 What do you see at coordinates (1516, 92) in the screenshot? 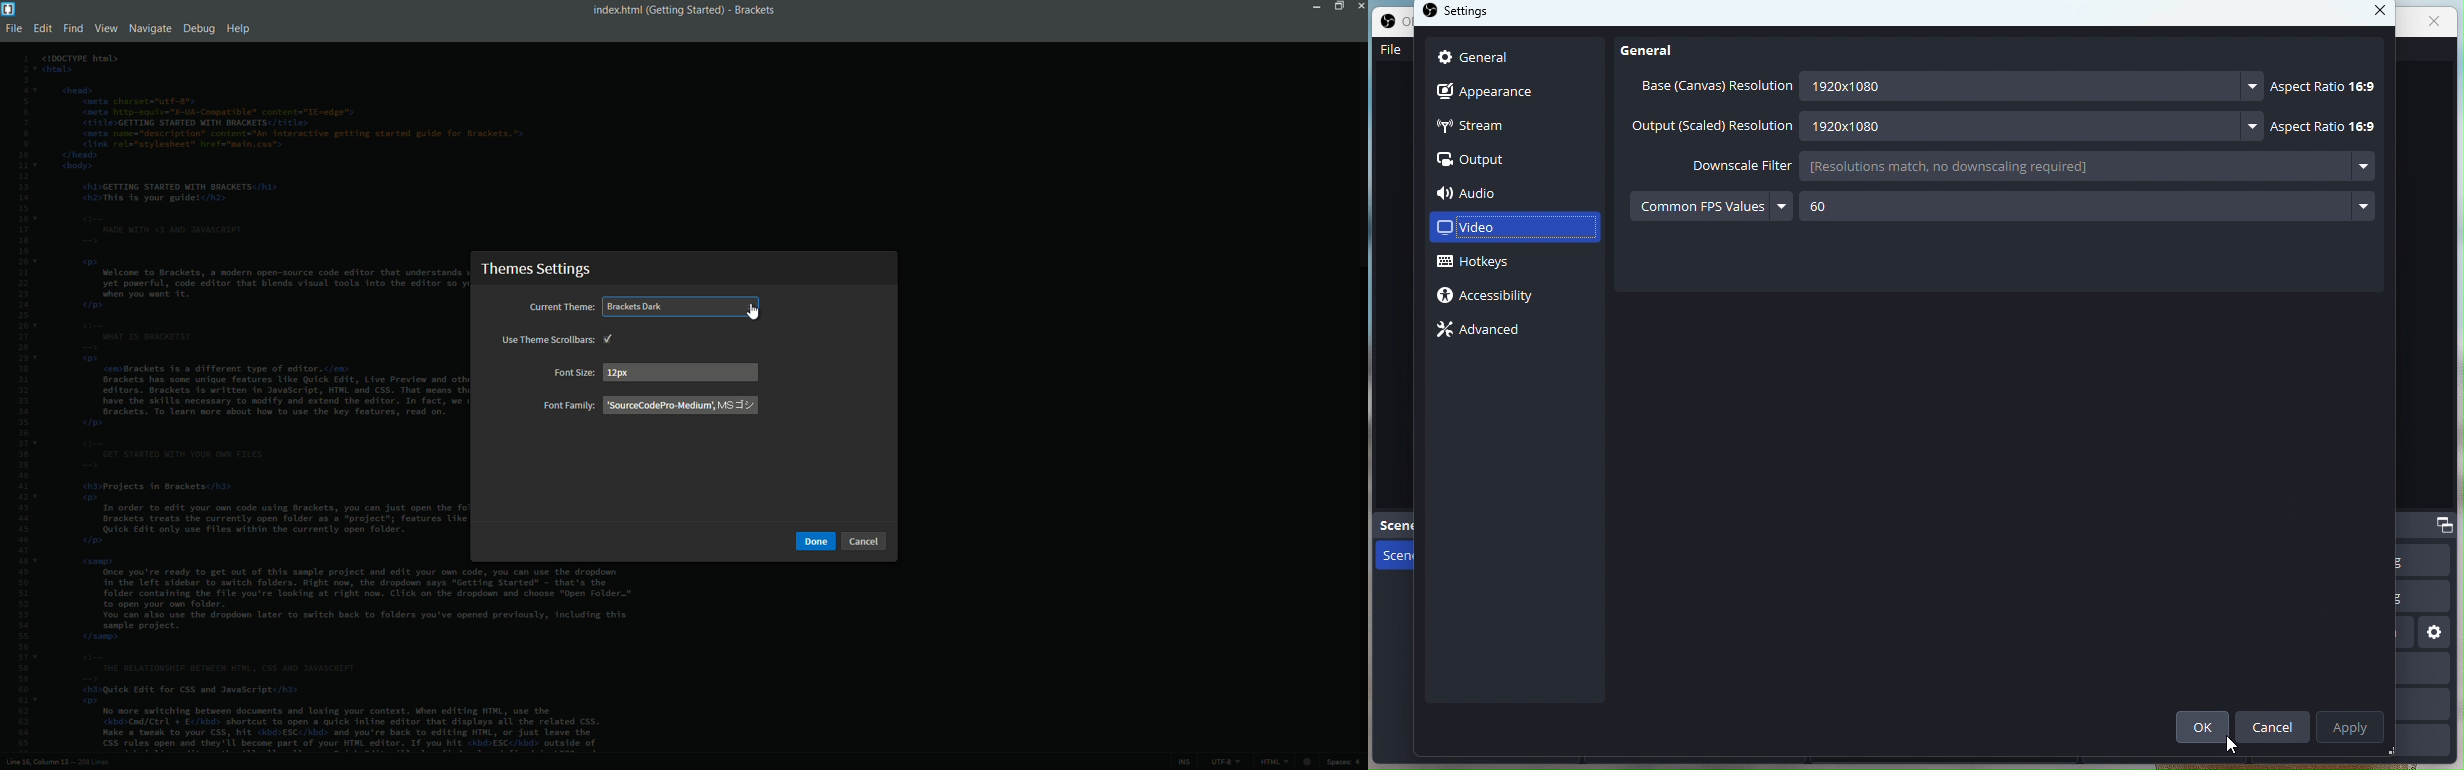
I see `Apperance` at bounding box center [1516, 92].